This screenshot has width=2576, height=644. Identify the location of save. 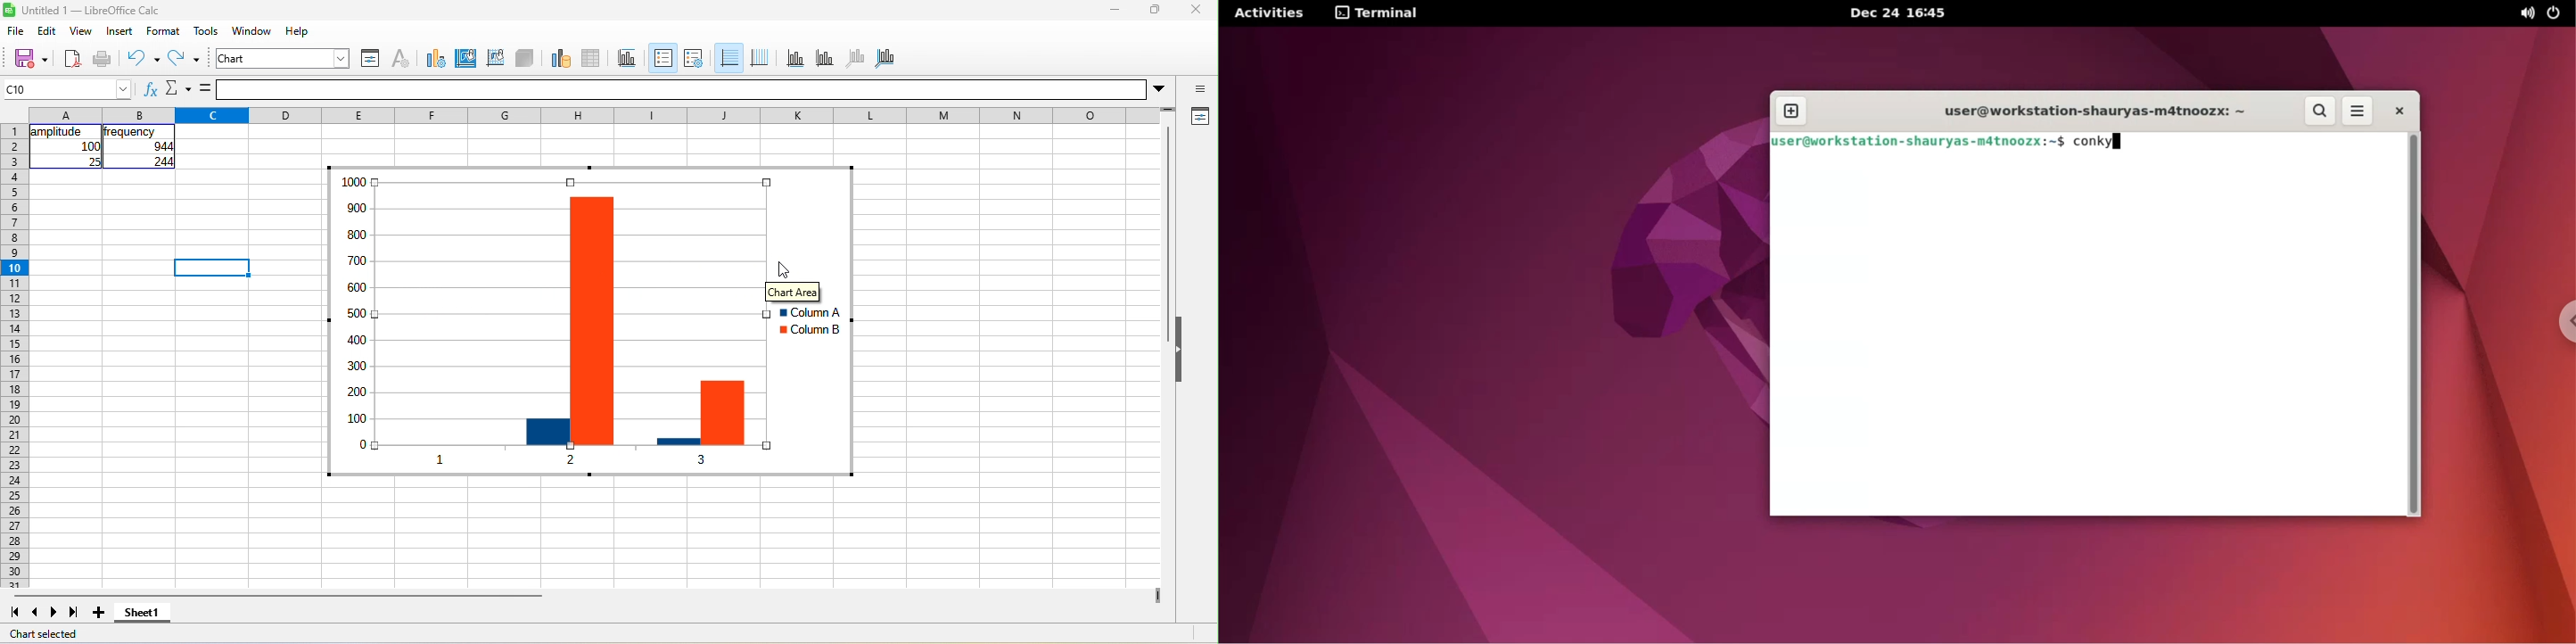
(25, 58).